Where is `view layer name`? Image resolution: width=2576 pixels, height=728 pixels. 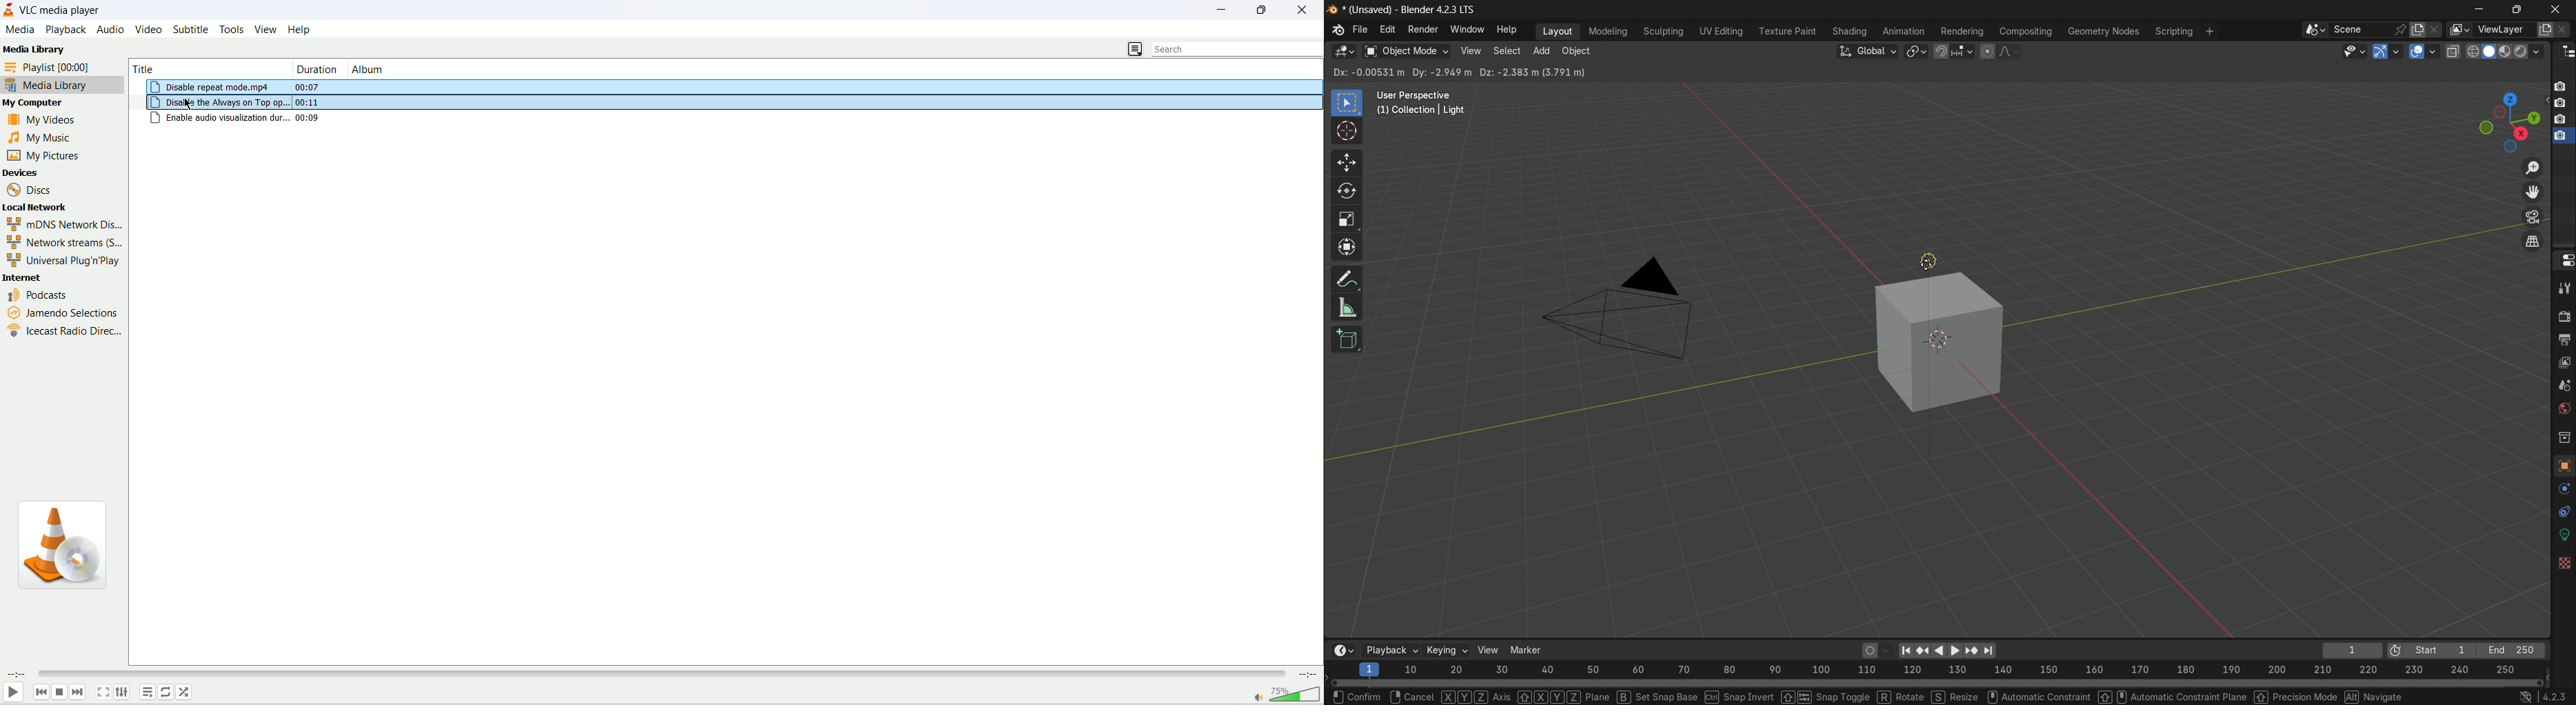
view layer name is located at coordinates (2503, 29).